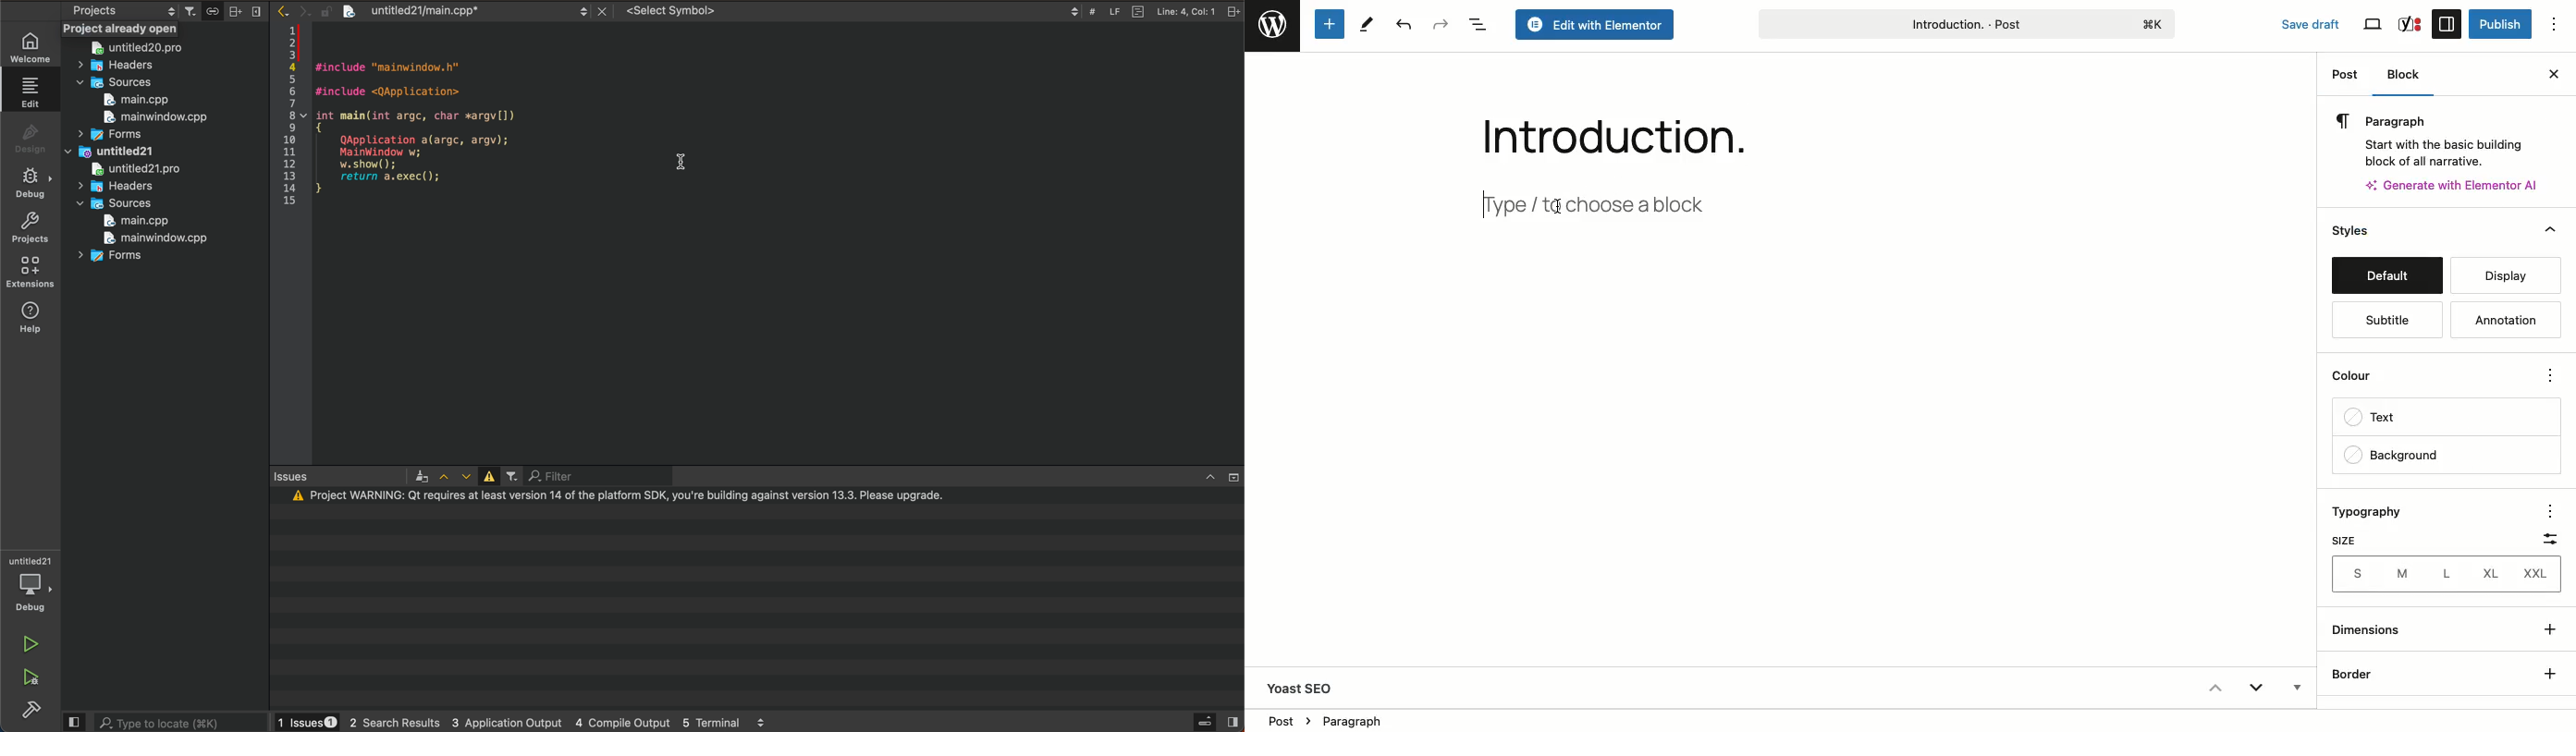  Describe the element at coordinates (2384, 321) in the screenshot. I see `Subtitle` at that location.